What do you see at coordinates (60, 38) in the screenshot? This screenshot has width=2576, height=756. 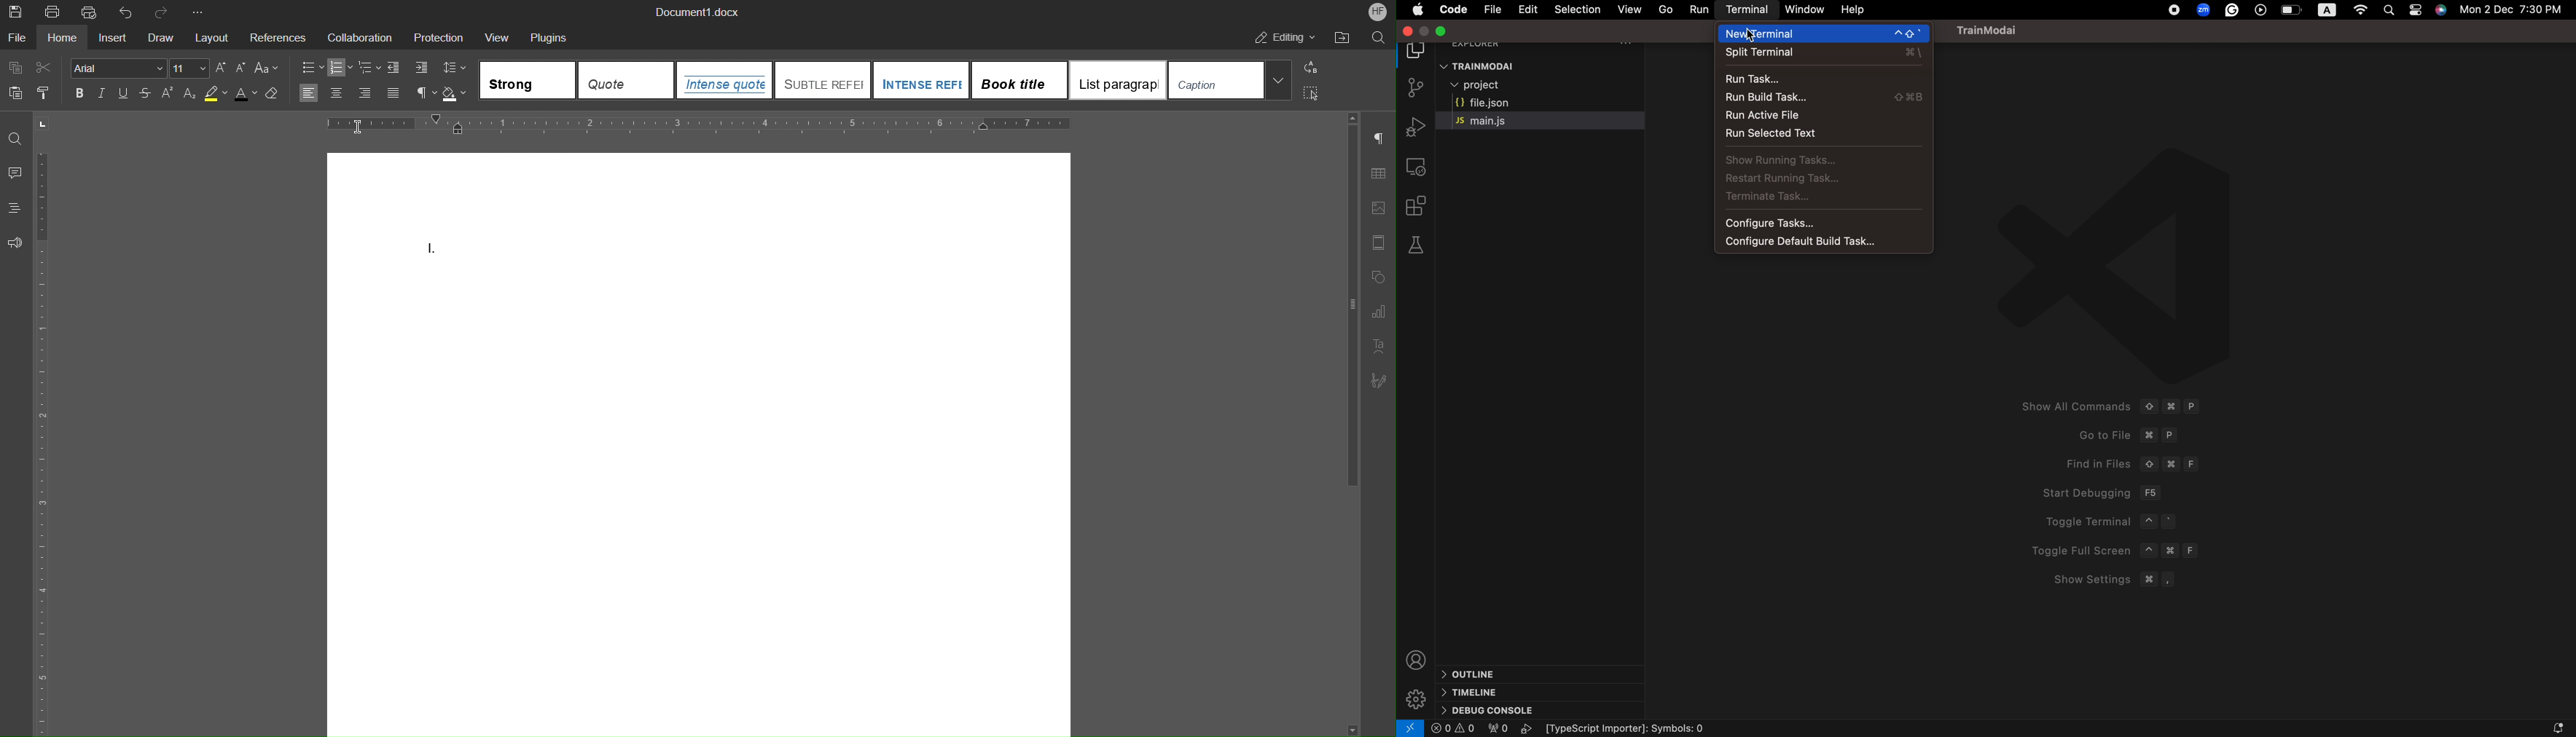 I see `Home` at bounding box center [60, 38].